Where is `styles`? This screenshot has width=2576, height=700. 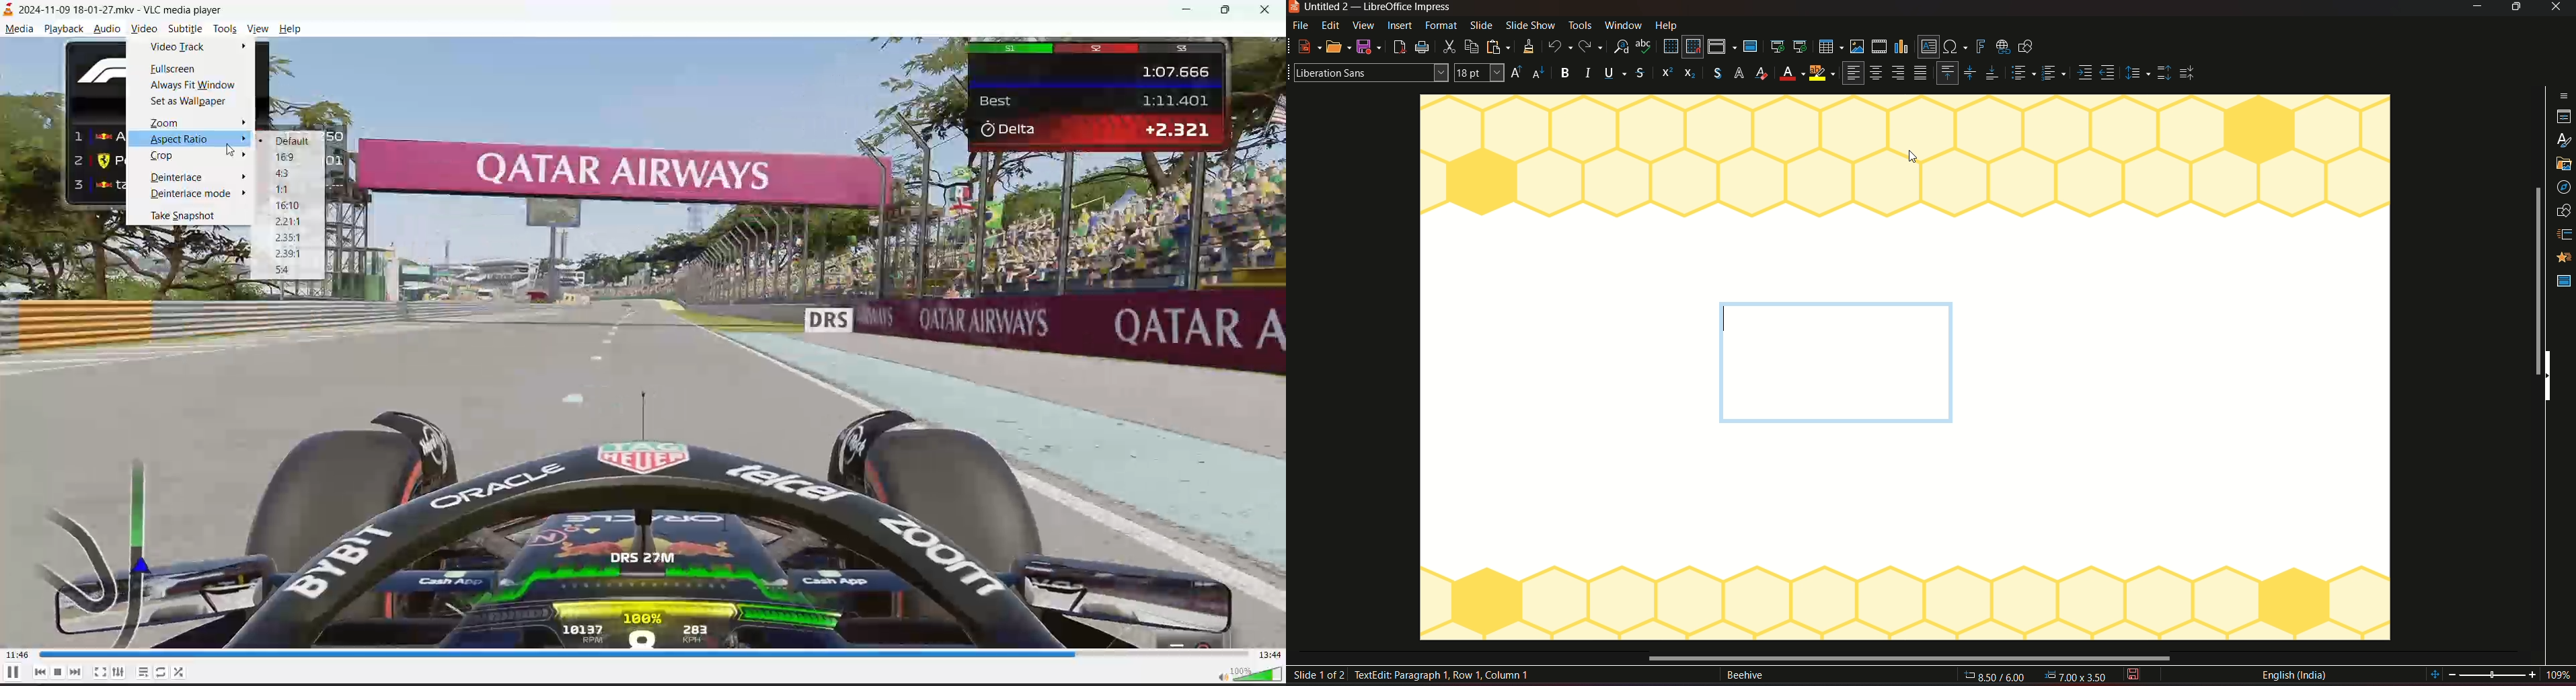 styles is located at coordinates (2563, 114).